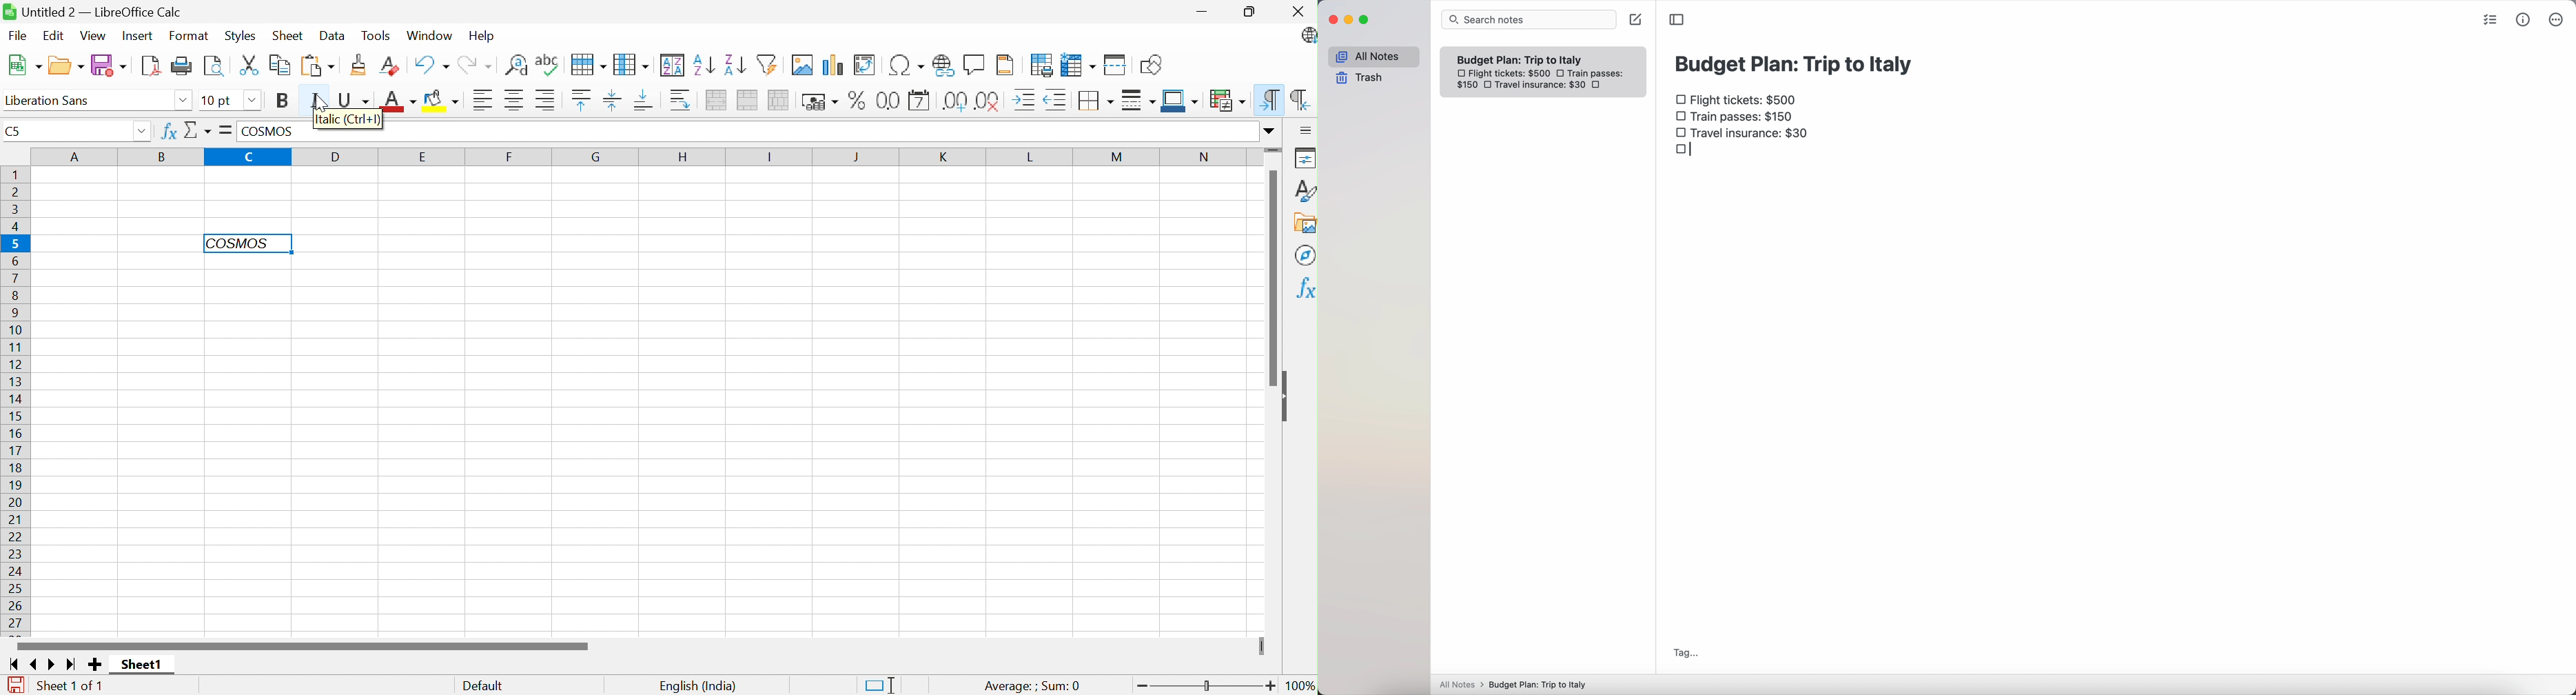  What do you see at coordinates (1297, 11) in the screenshot?
I see `Close` at bounding box center [1297, 11].